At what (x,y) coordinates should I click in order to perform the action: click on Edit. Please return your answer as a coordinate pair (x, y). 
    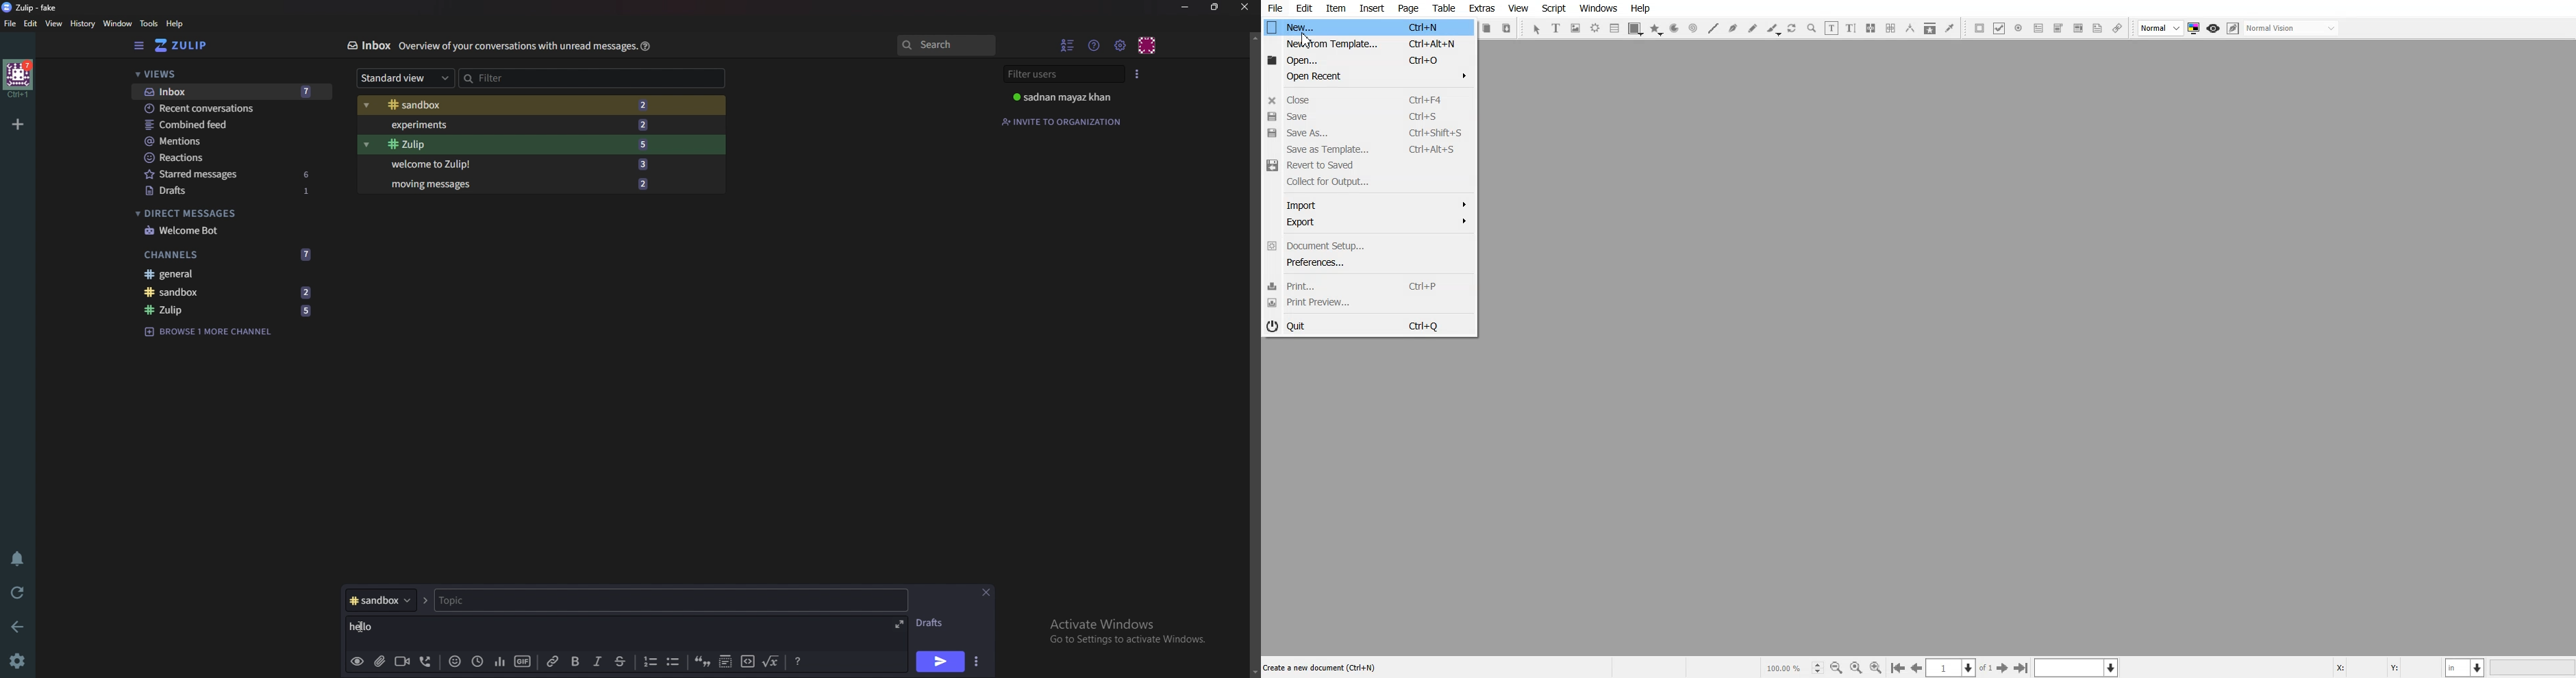
    Looking at the image, I should click on (1303, 9).